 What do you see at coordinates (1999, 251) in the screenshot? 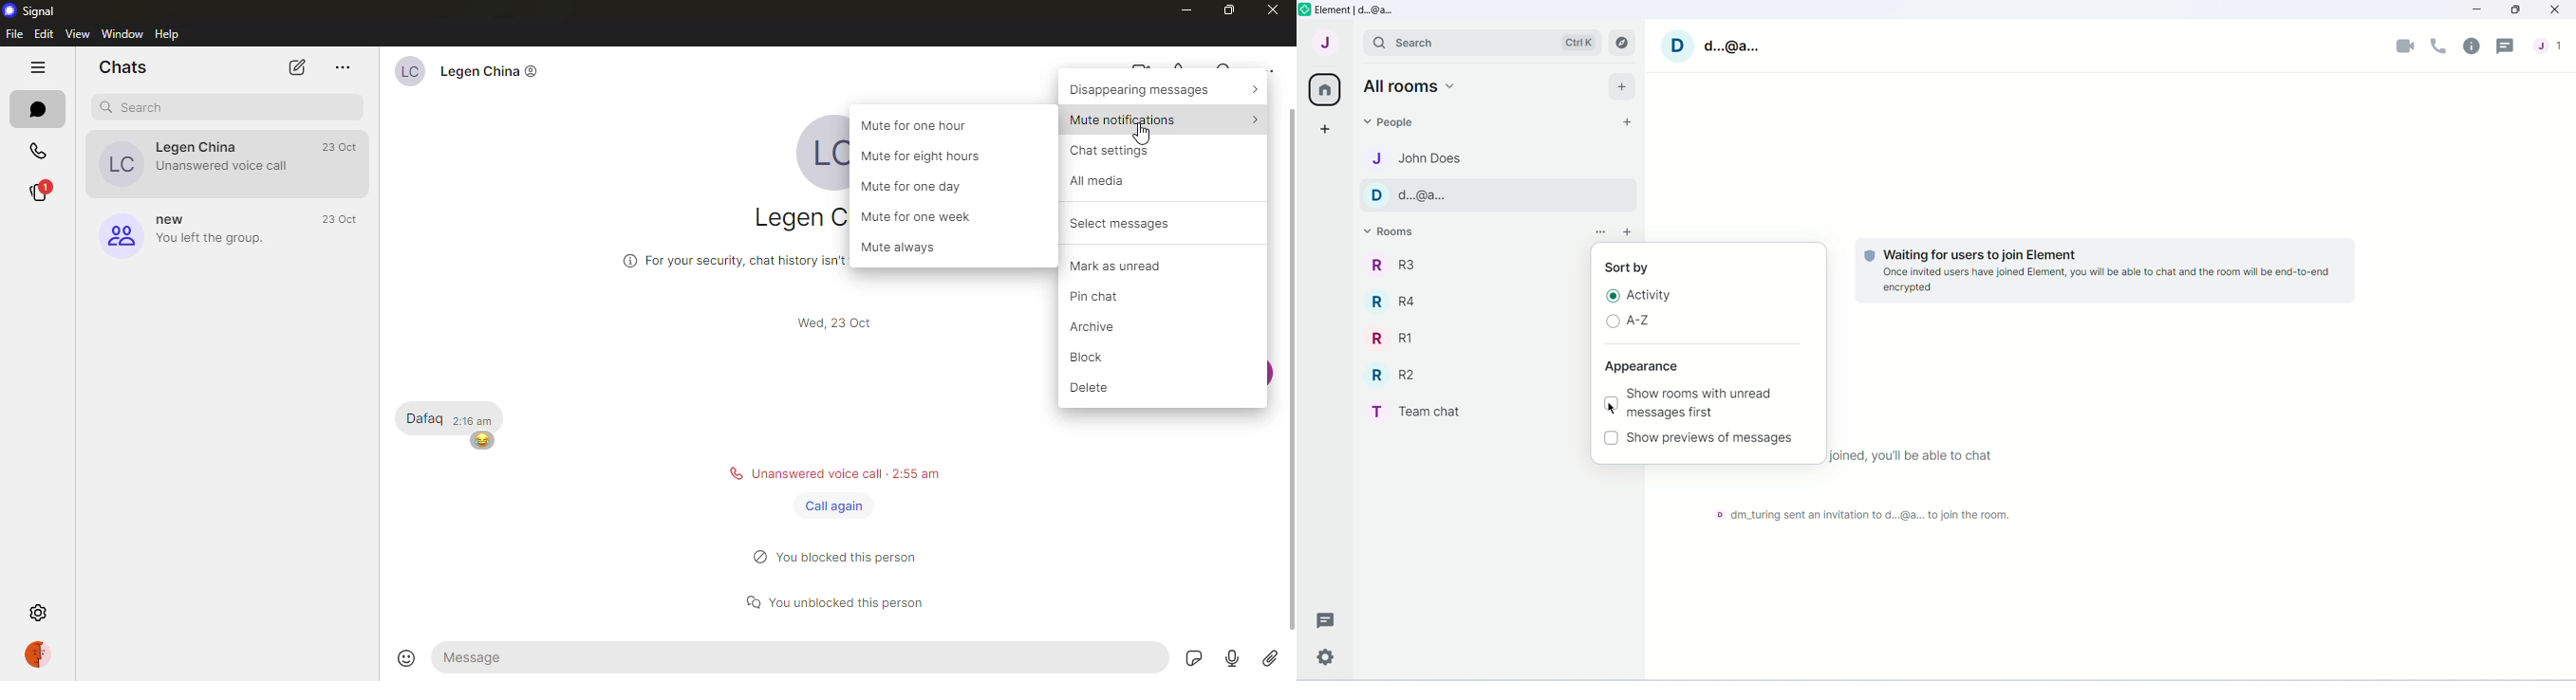
I see `waiting for users to join element` at bounding box center [1999, 251].